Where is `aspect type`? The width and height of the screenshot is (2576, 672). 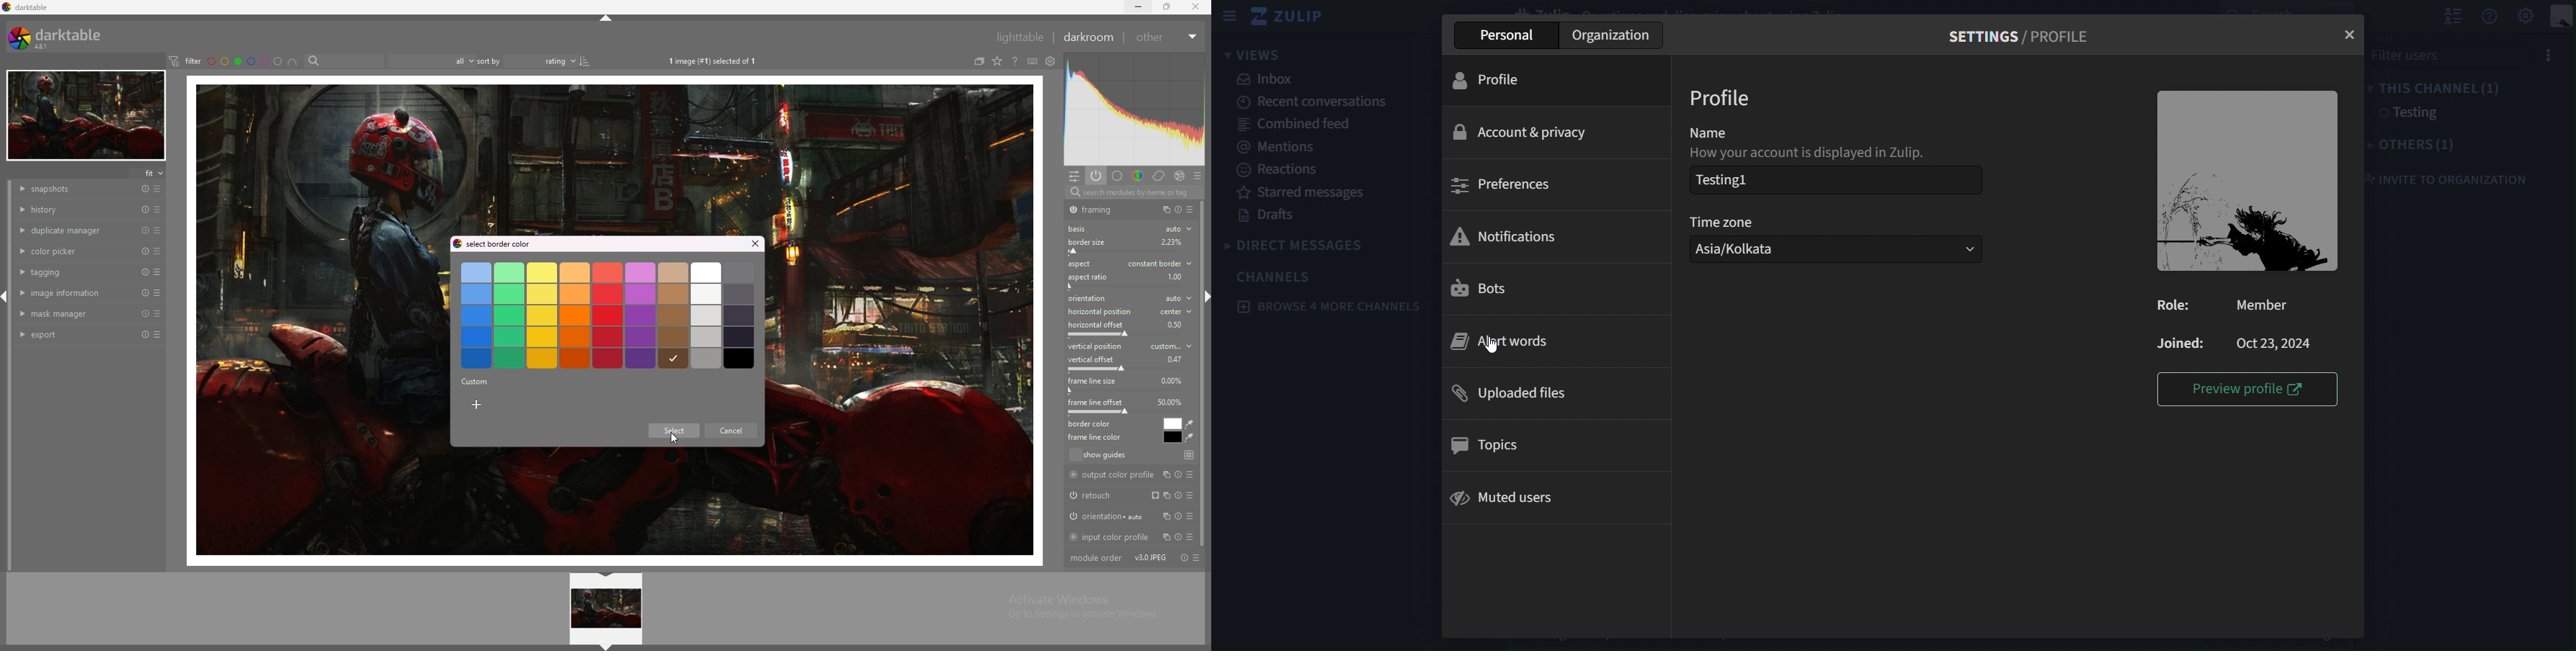 aspect type is located at coordinates (1160, 262).